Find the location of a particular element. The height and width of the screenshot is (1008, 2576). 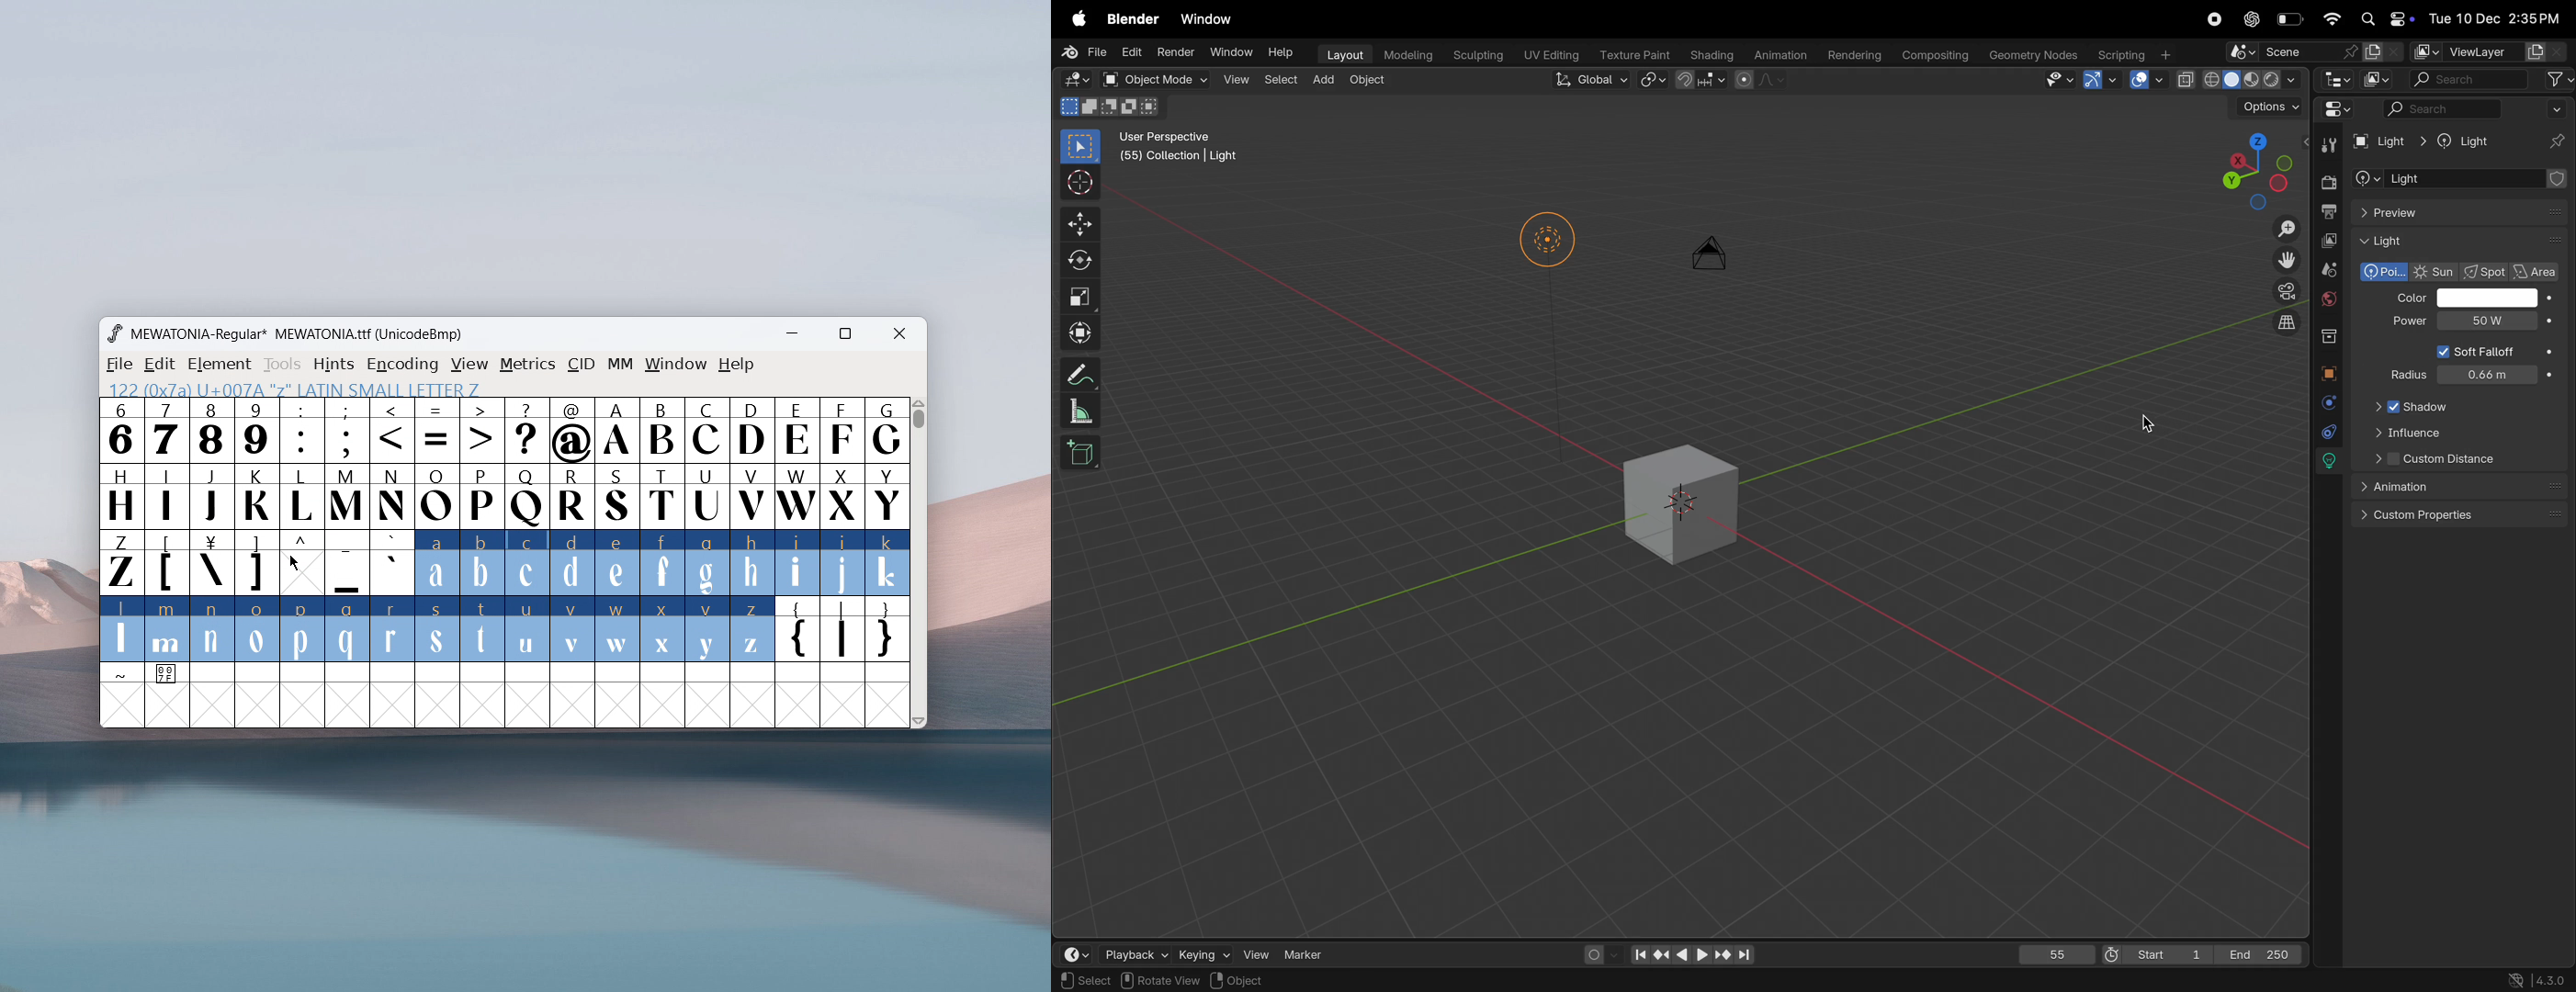

7 is located at coordinates (165, 430).